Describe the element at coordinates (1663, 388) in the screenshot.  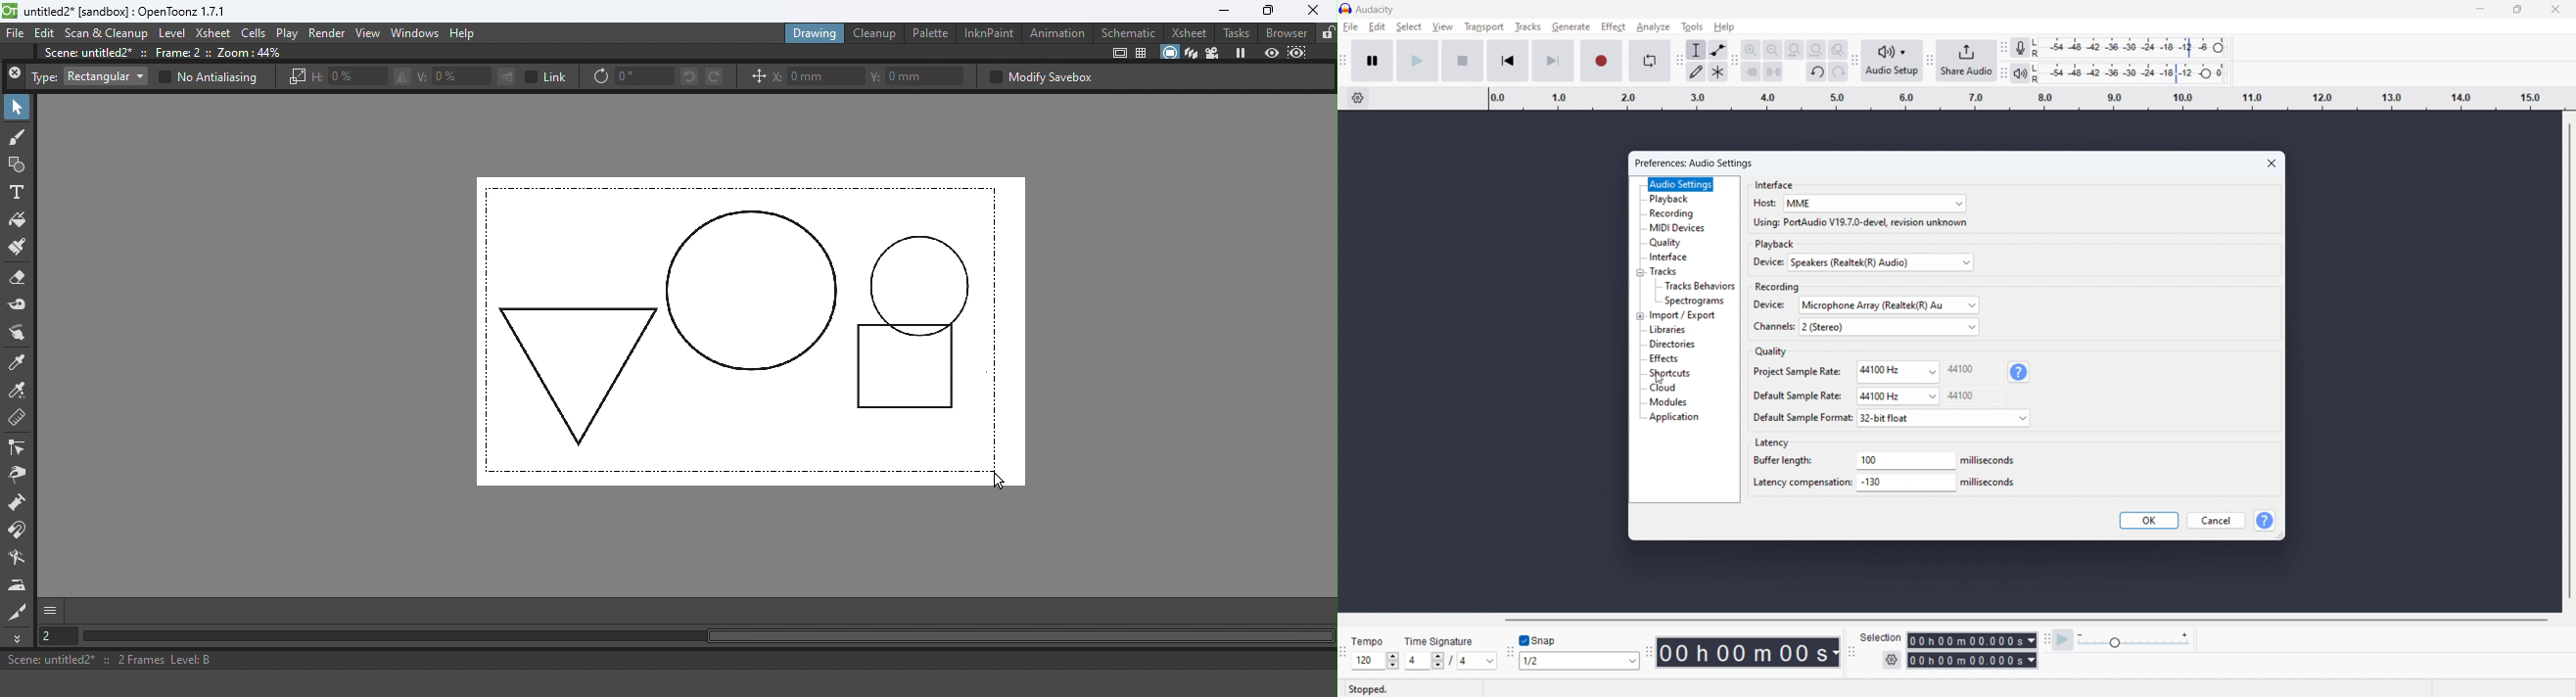
I see `cloud` at that location.